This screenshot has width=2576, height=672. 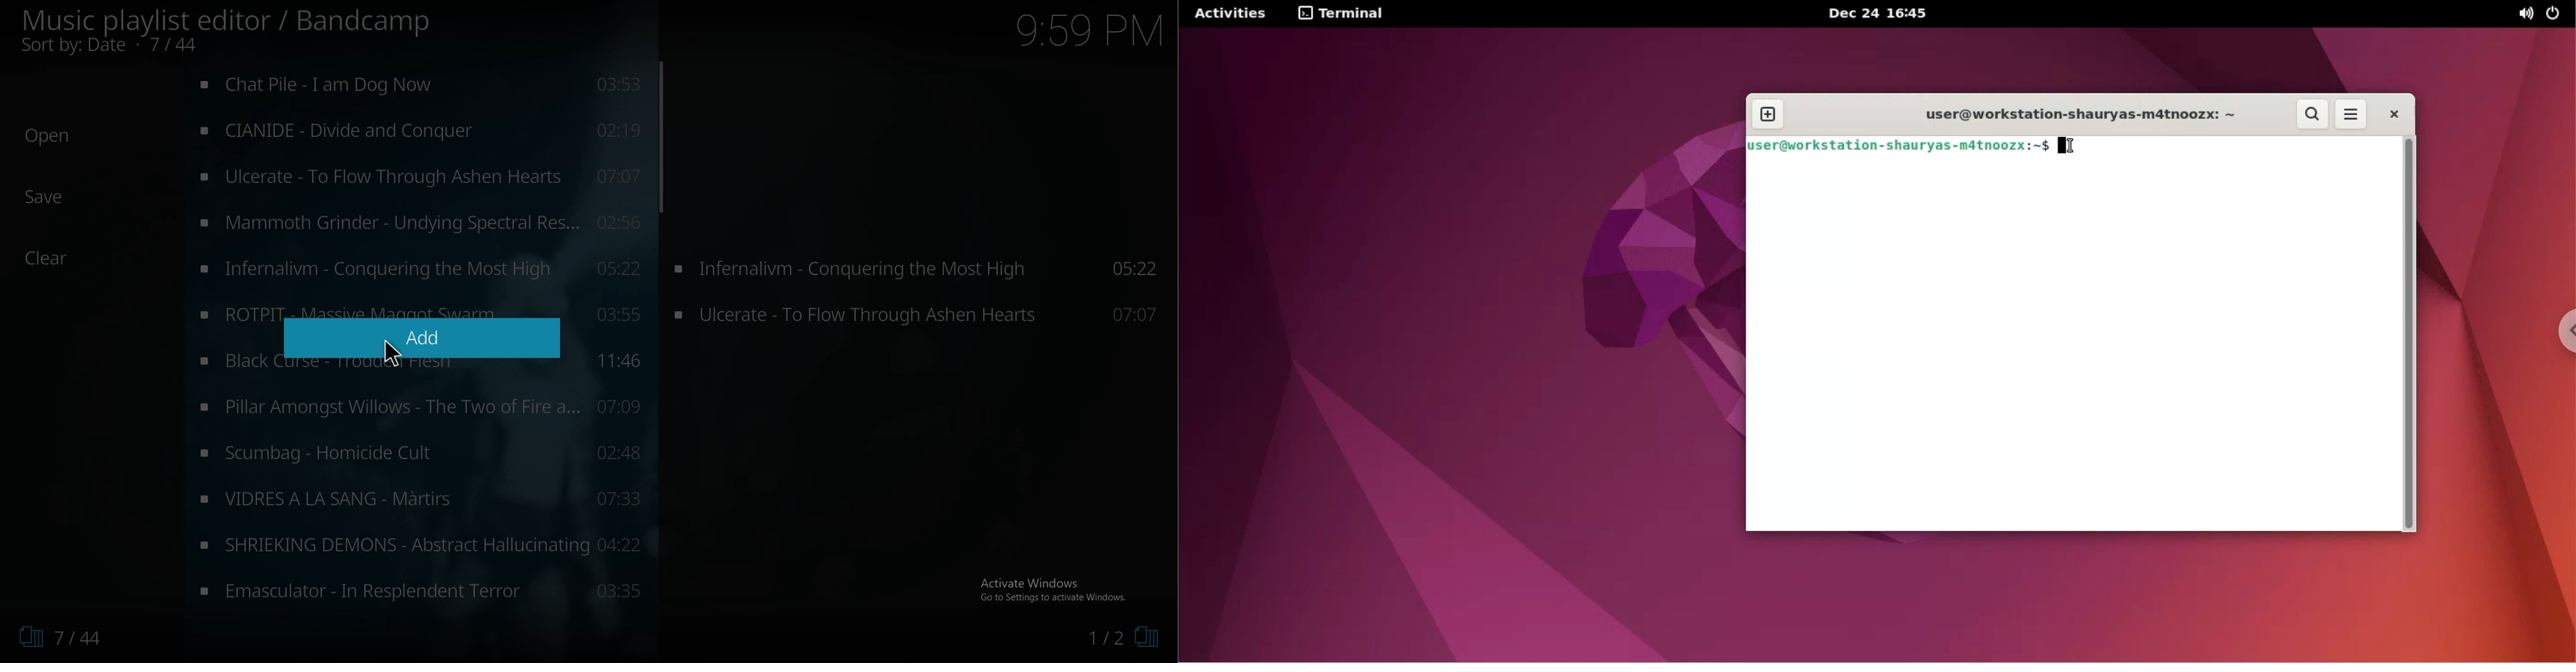 I want to click on music, so click(x=424, y=543).